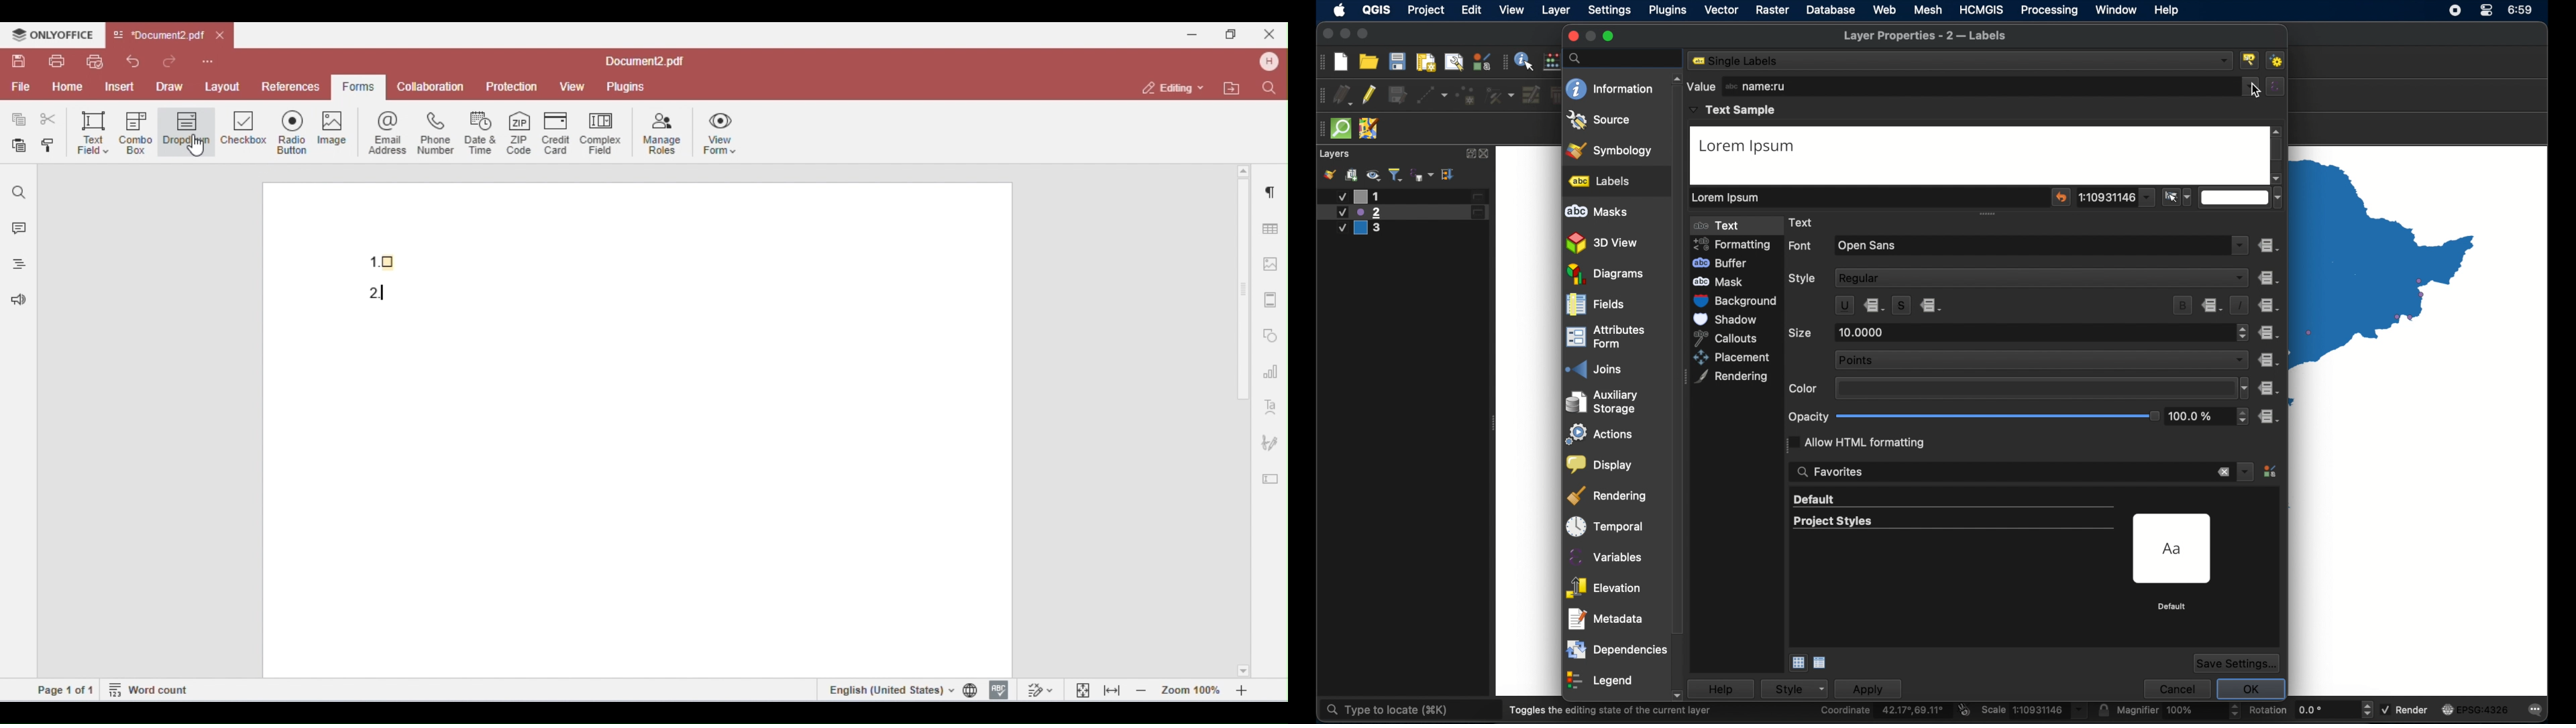 Image resolution: width=2576 pixels, height=728 pixels. What do you see at coordinates (1801, 247) in the screenshot?
I see `font` at bounding box center [1801, 247].